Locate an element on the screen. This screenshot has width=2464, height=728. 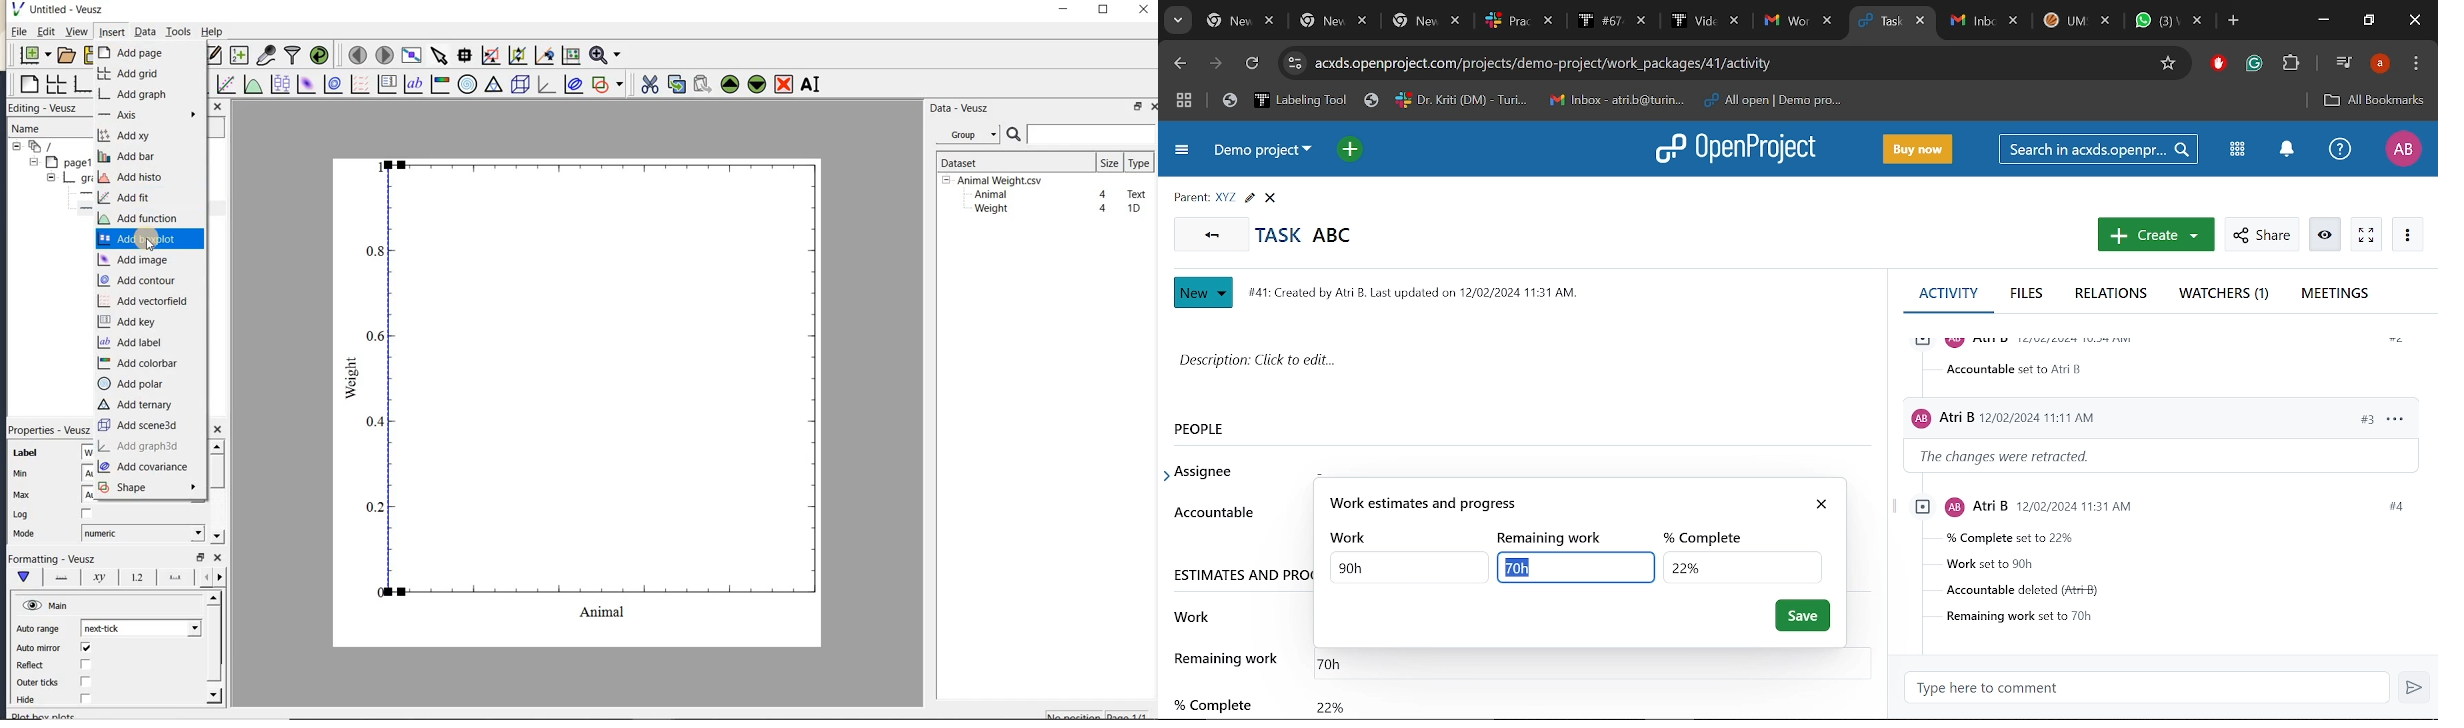
Create is located at coordinates (2153, 236).